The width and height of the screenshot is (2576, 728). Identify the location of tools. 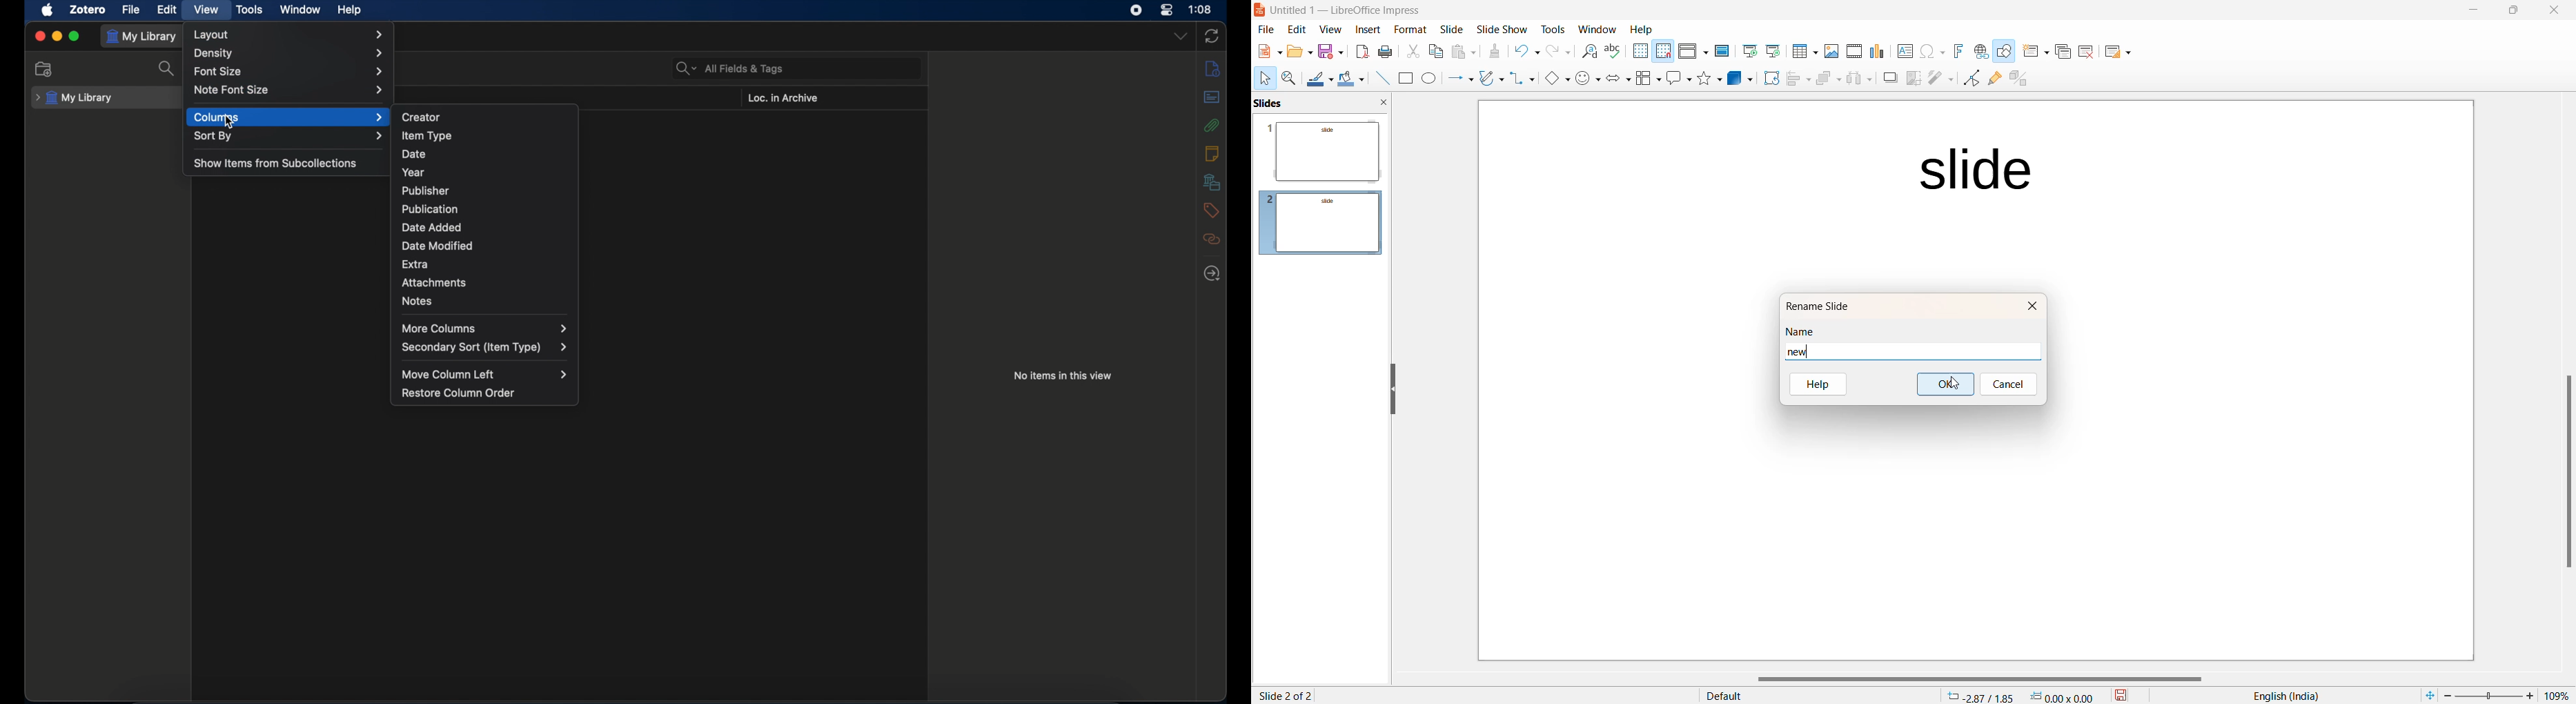
(250, 10).